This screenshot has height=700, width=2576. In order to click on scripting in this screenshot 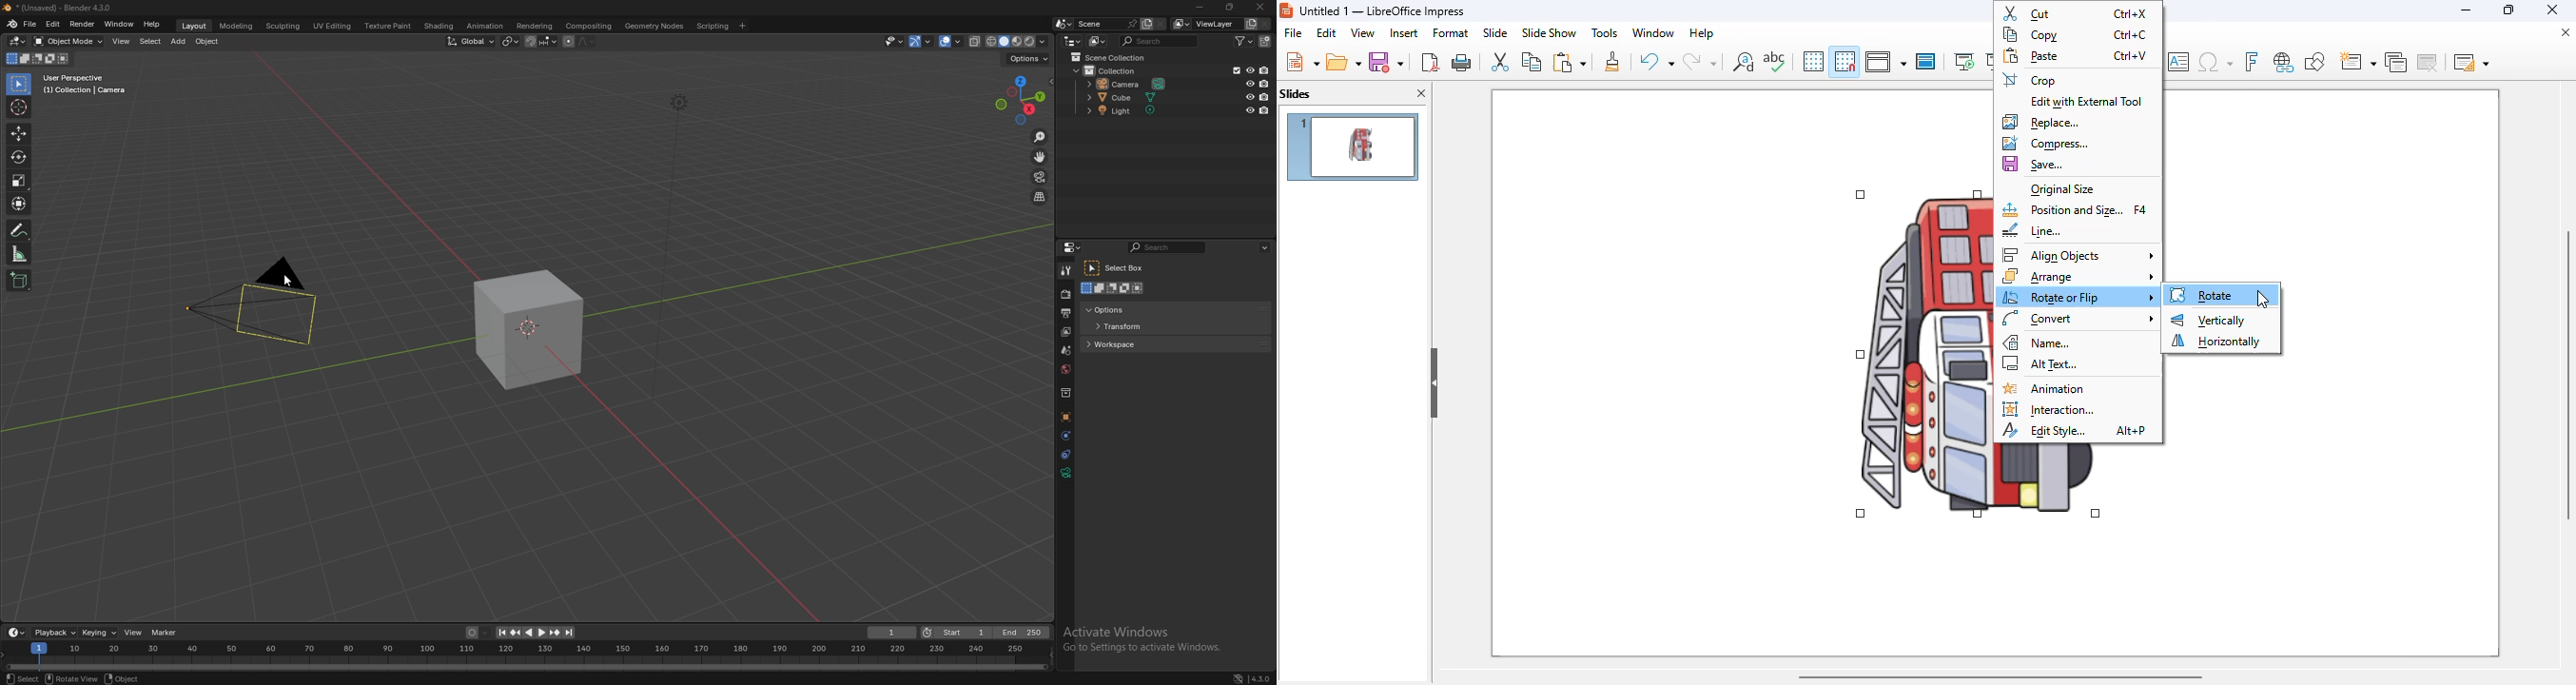, I will do `click(712, 26)`.